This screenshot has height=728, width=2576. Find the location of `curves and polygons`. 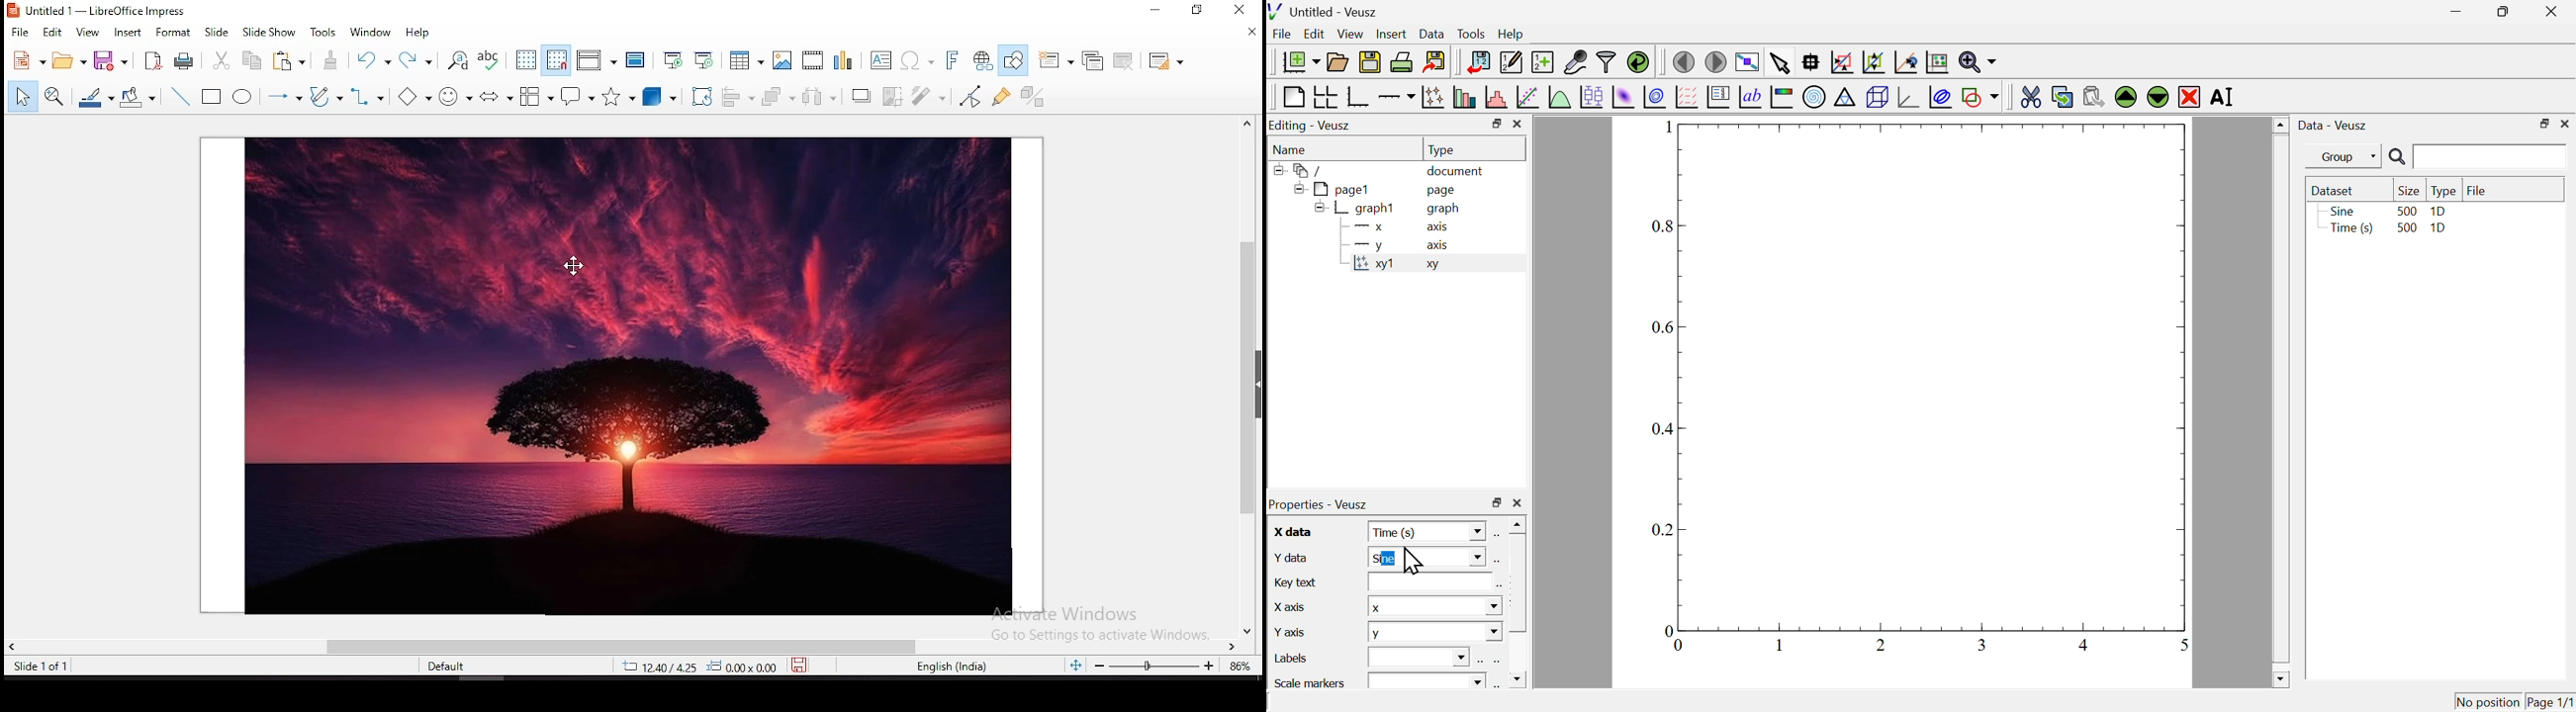

curves and polygons is located at coordinates (326, 97).